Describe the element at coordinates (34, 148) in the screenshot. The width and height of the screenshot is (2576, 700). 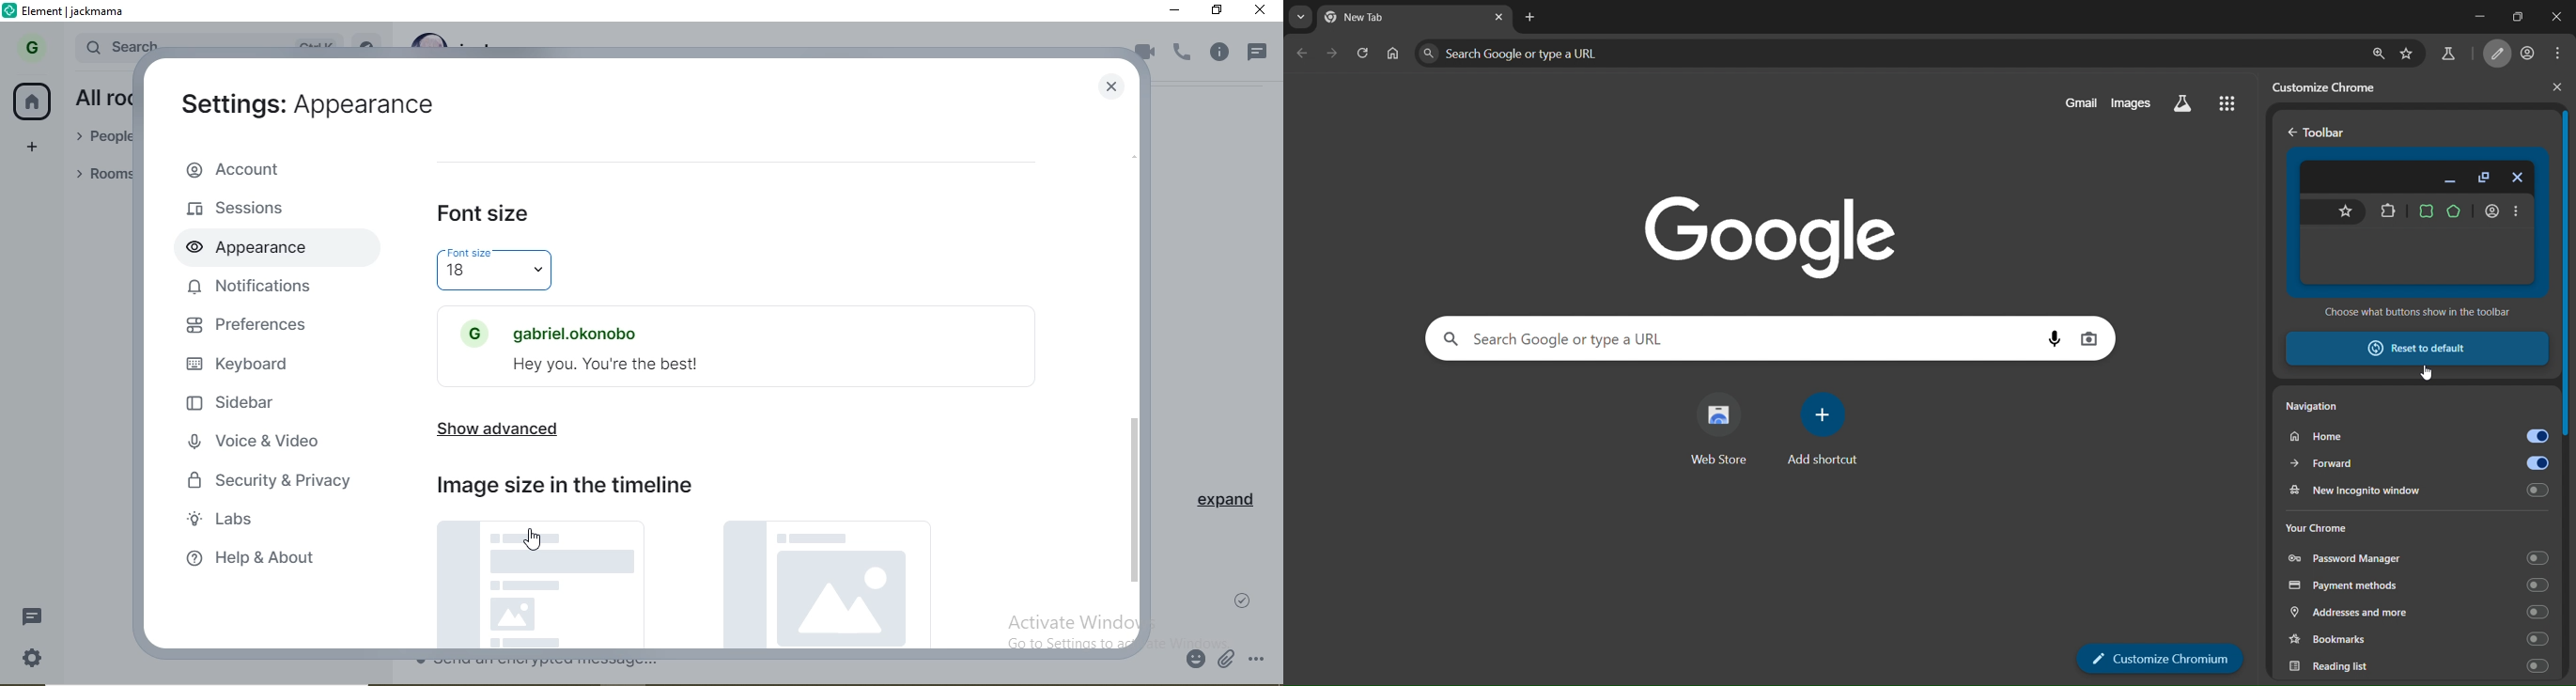
I see `add` at that location.